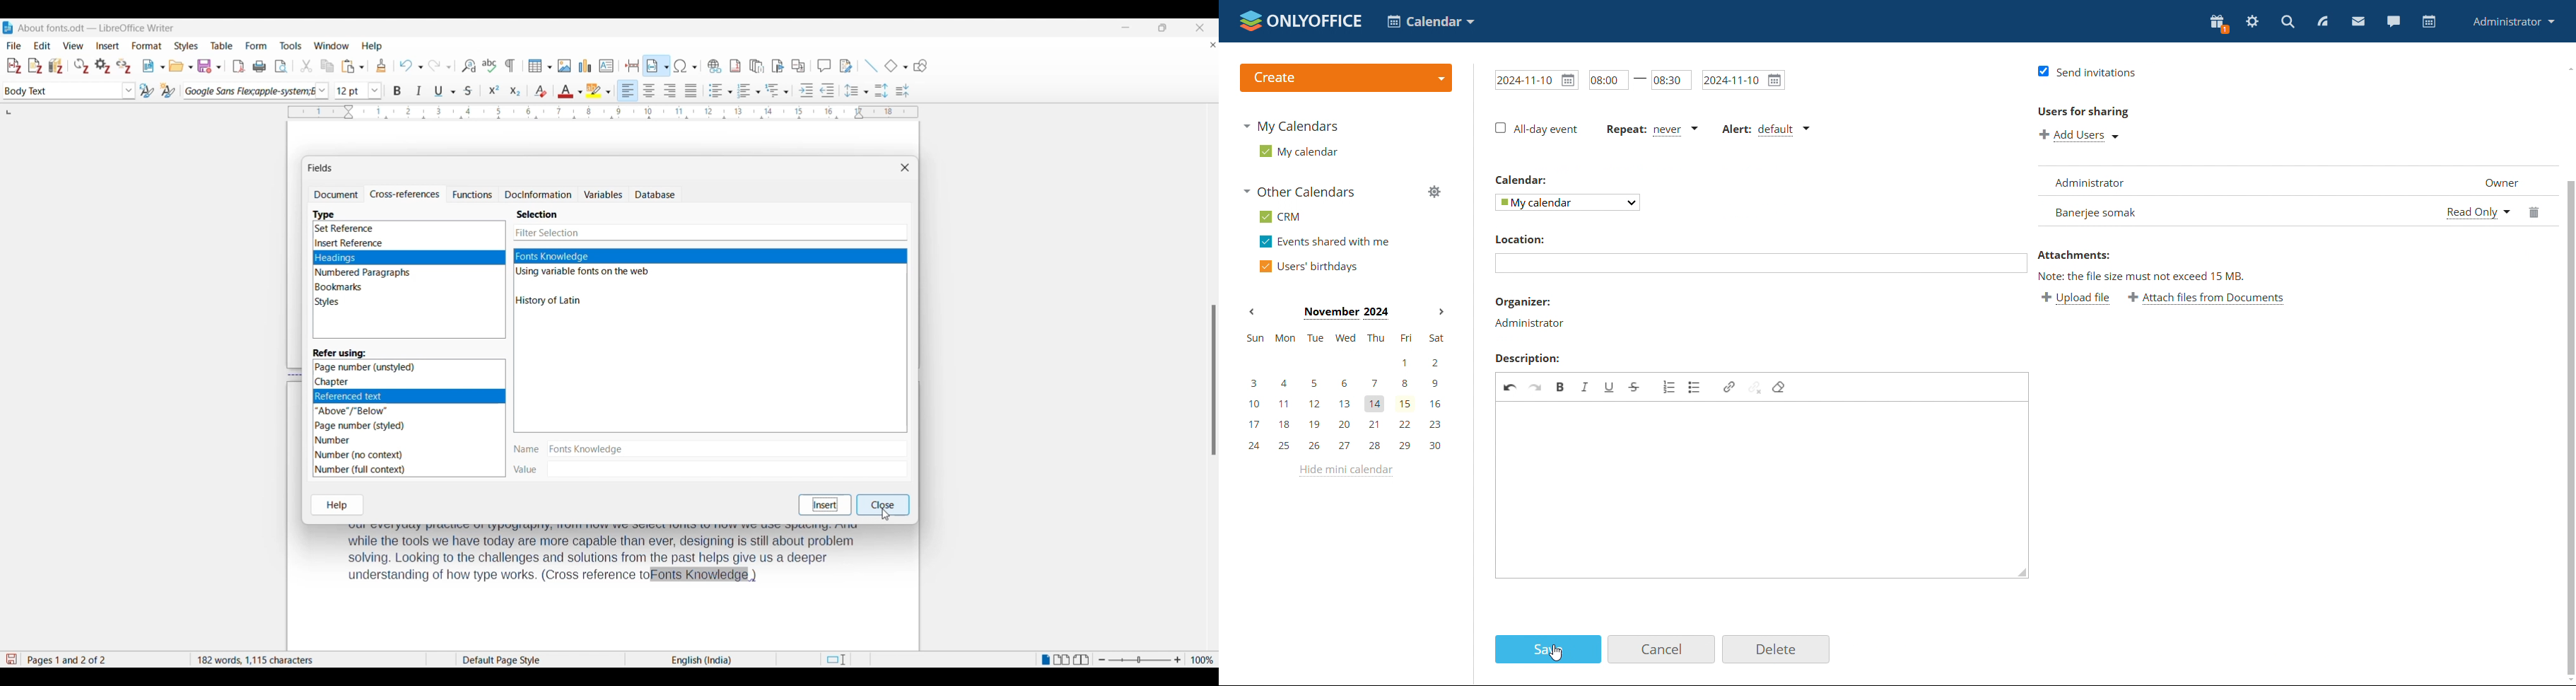 This screenshot has height=700, width=2576. What do you see at coordinates (114, 51) in the screenshot?
I see `Cursor clicking on insert menu` at bounding box center [114, 51].